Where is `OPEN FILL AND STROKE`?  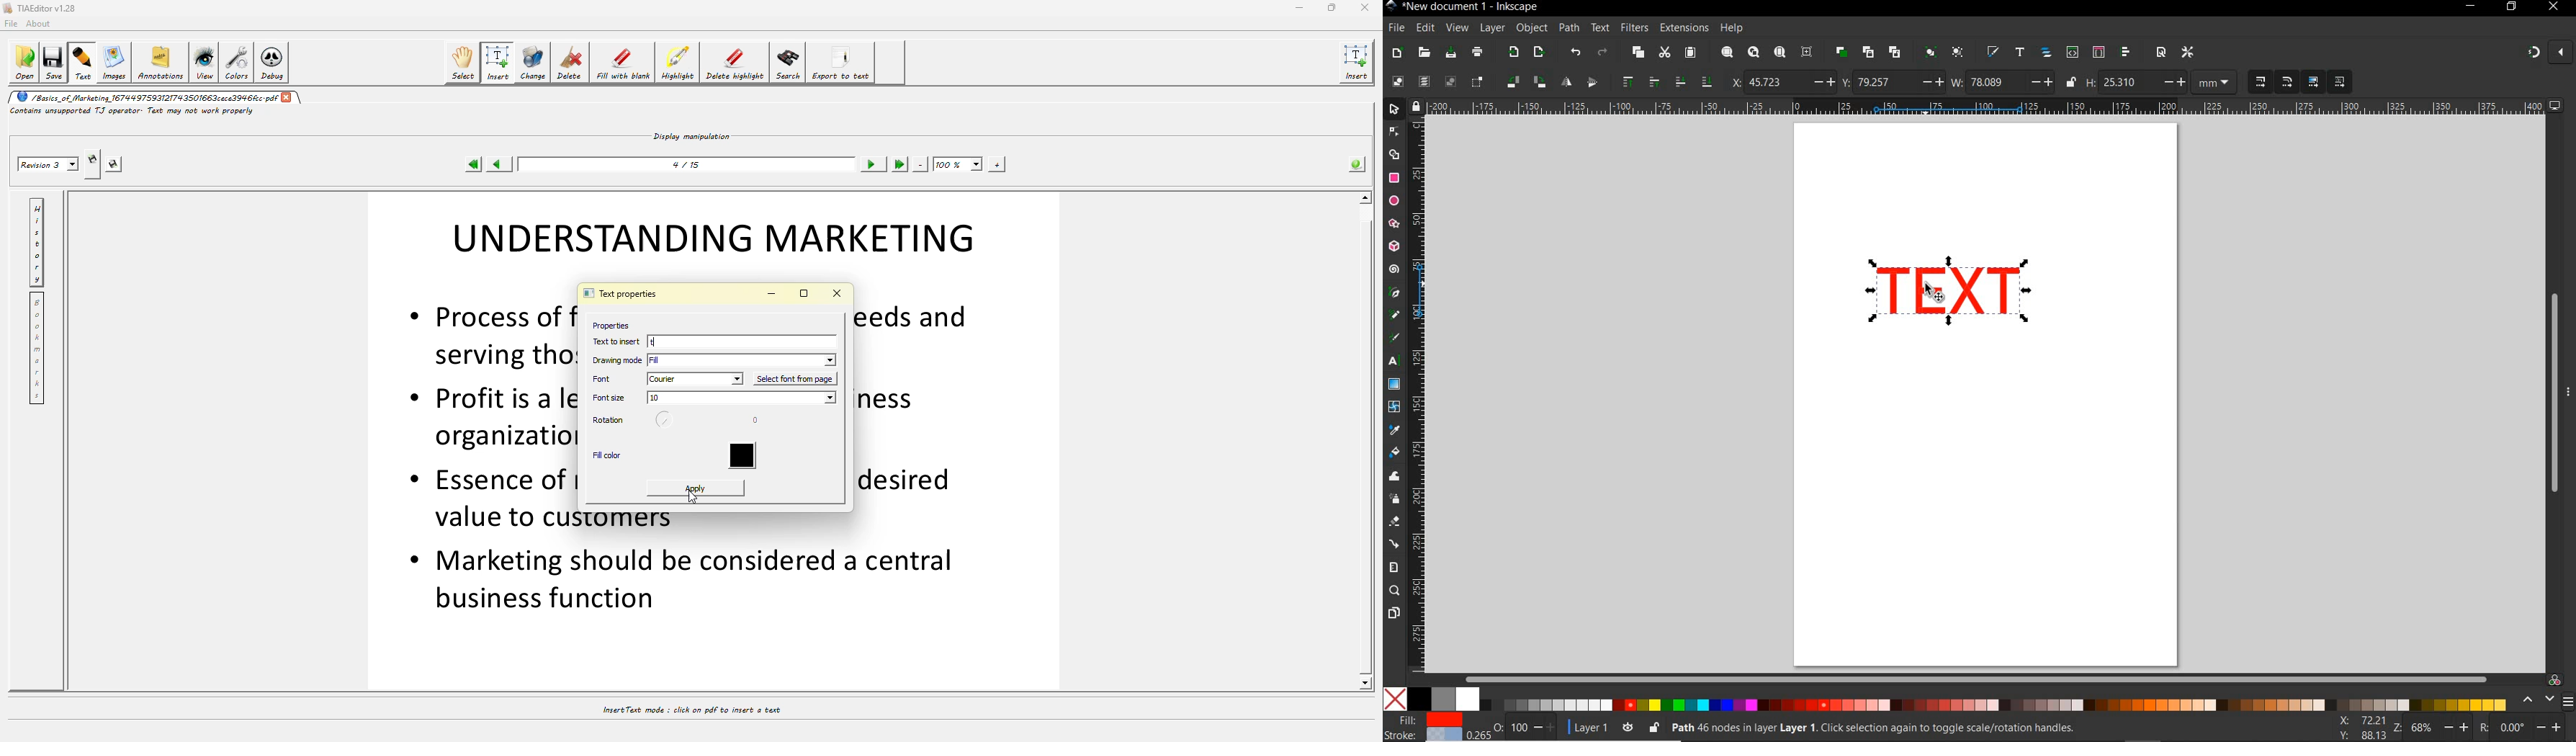 OPEN FILL AND STROKE is located at coordinates (1992, 53).